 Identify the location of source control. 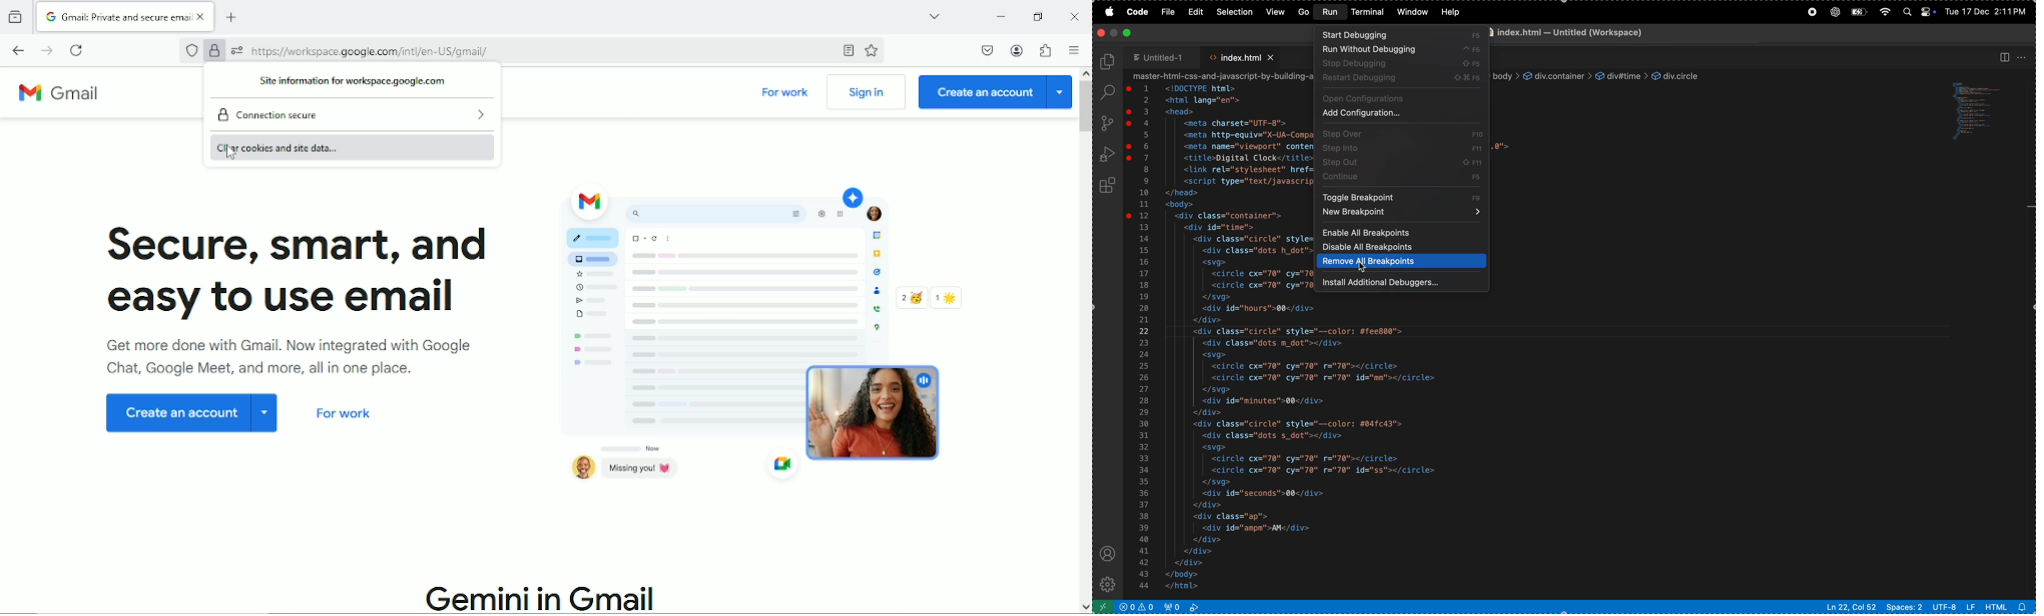
(1106, 123).